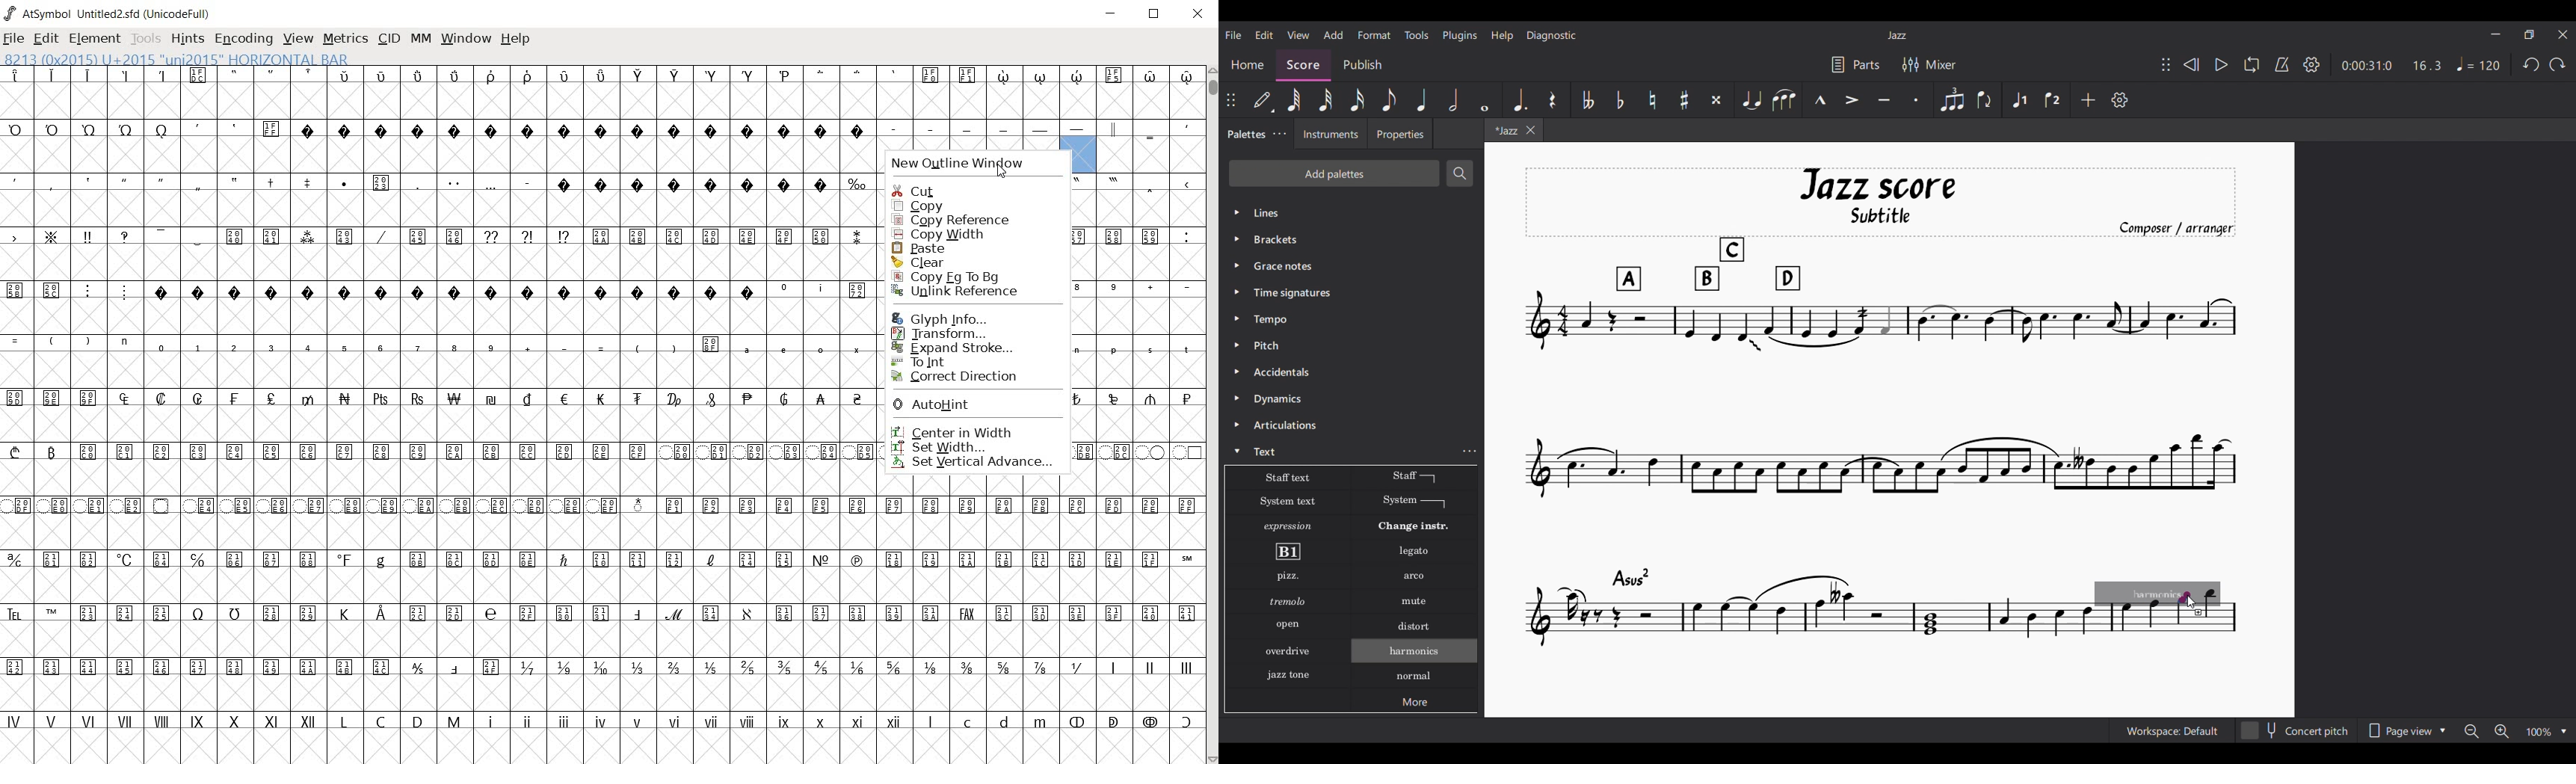  I want to click on Harmonics, so click(1417, 683).